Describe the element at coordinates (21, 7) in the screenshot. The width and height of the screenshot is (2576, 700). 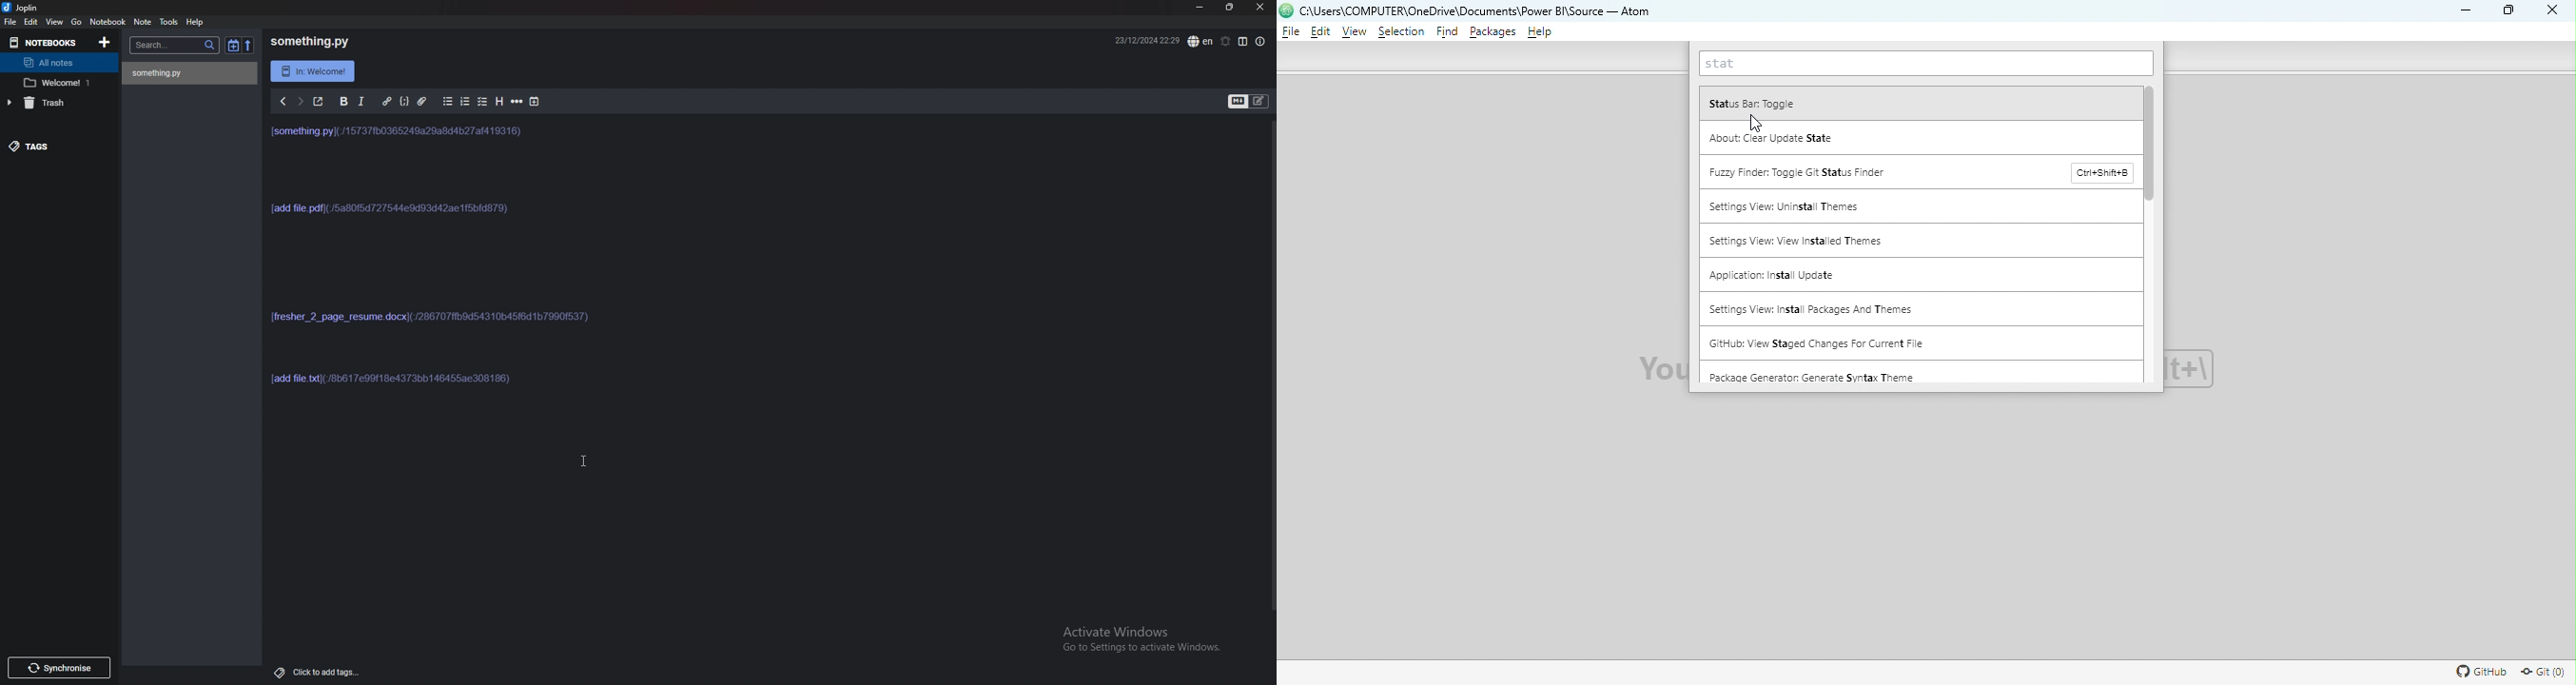
I see `joplin` at that location.